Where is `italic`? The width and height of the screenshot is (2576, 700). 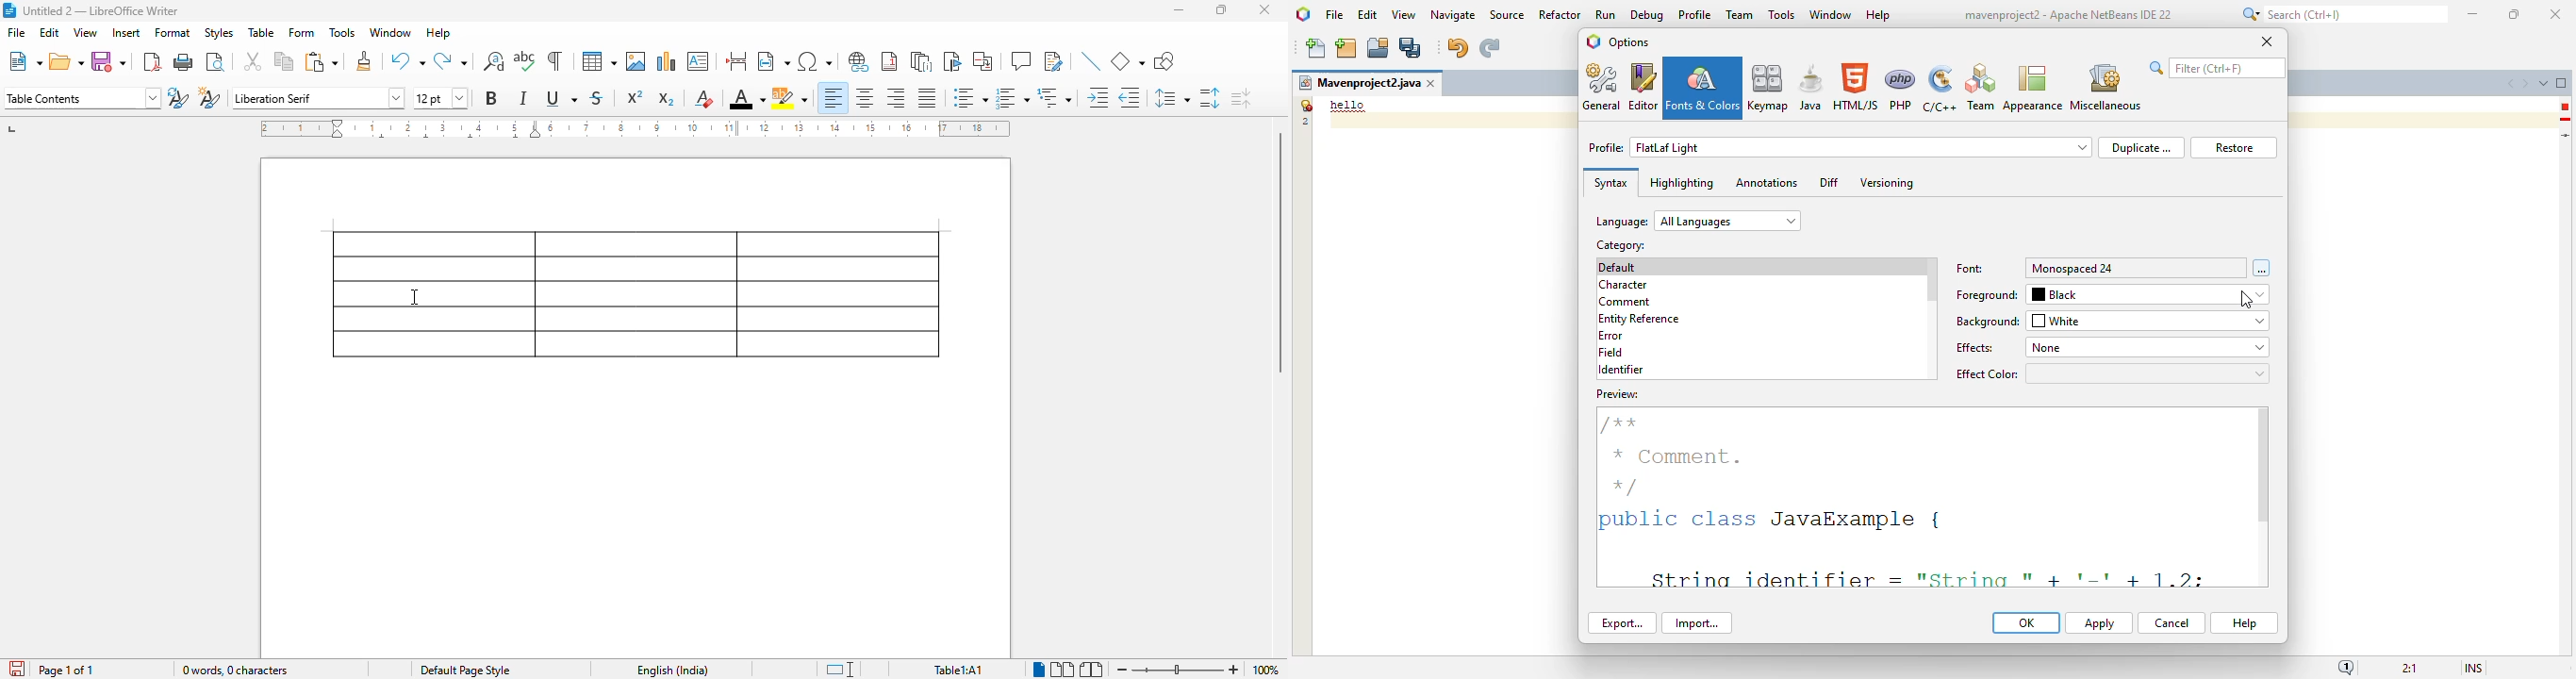 italic is located at coordinates (525, 98).